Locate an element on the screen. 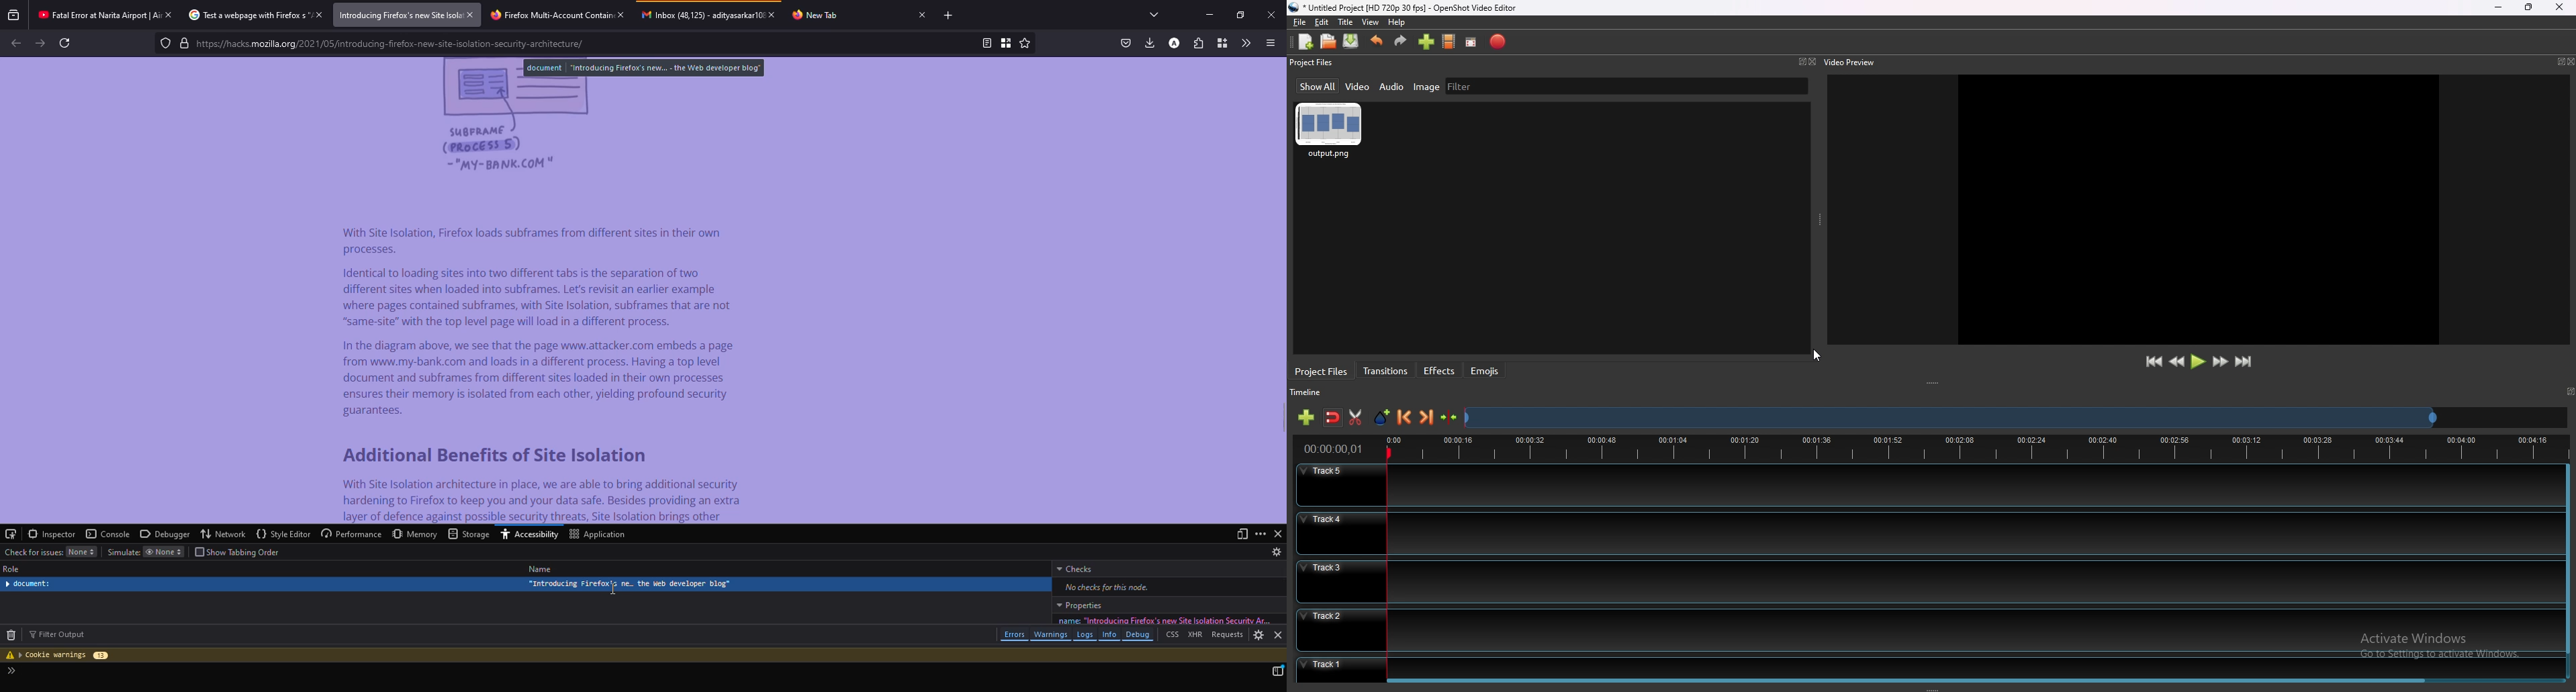  rewind is located at coordinates (2178, 362).